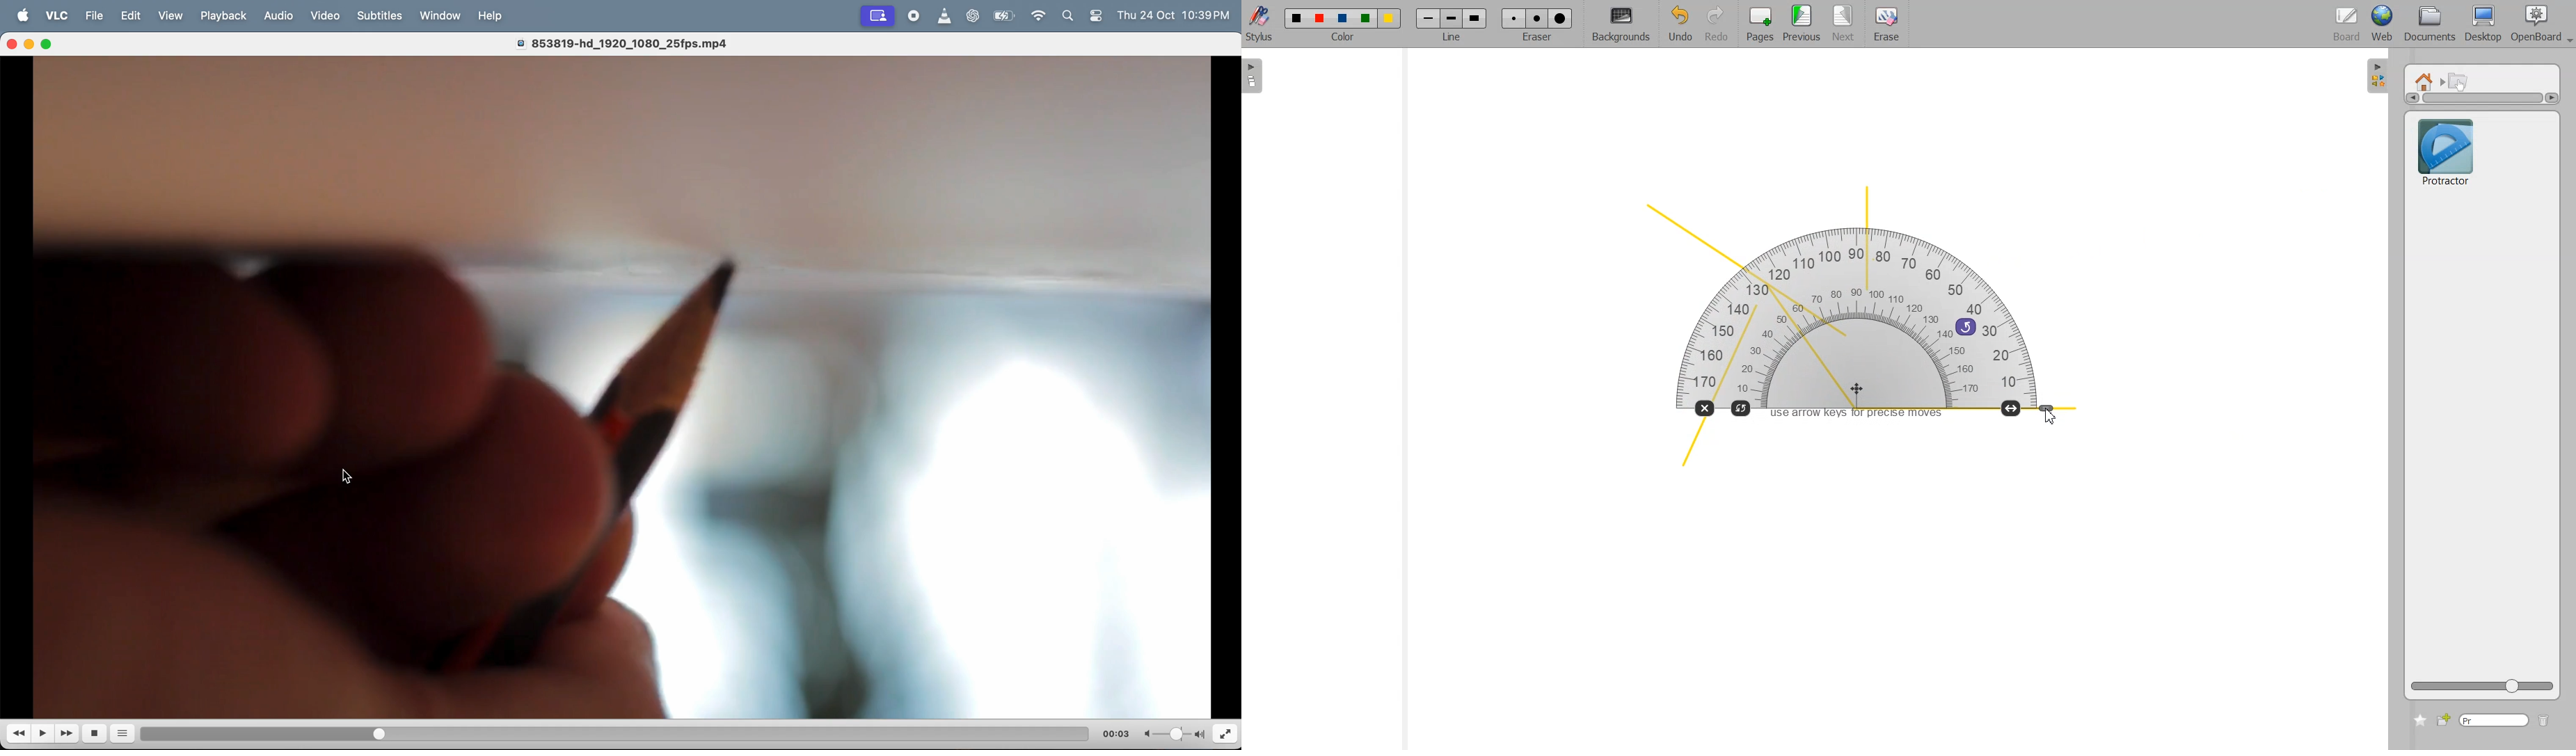 Image resolution: width=2576 pixels, height=756 pixels. I want to click on chatgpt, so click(977, 17).